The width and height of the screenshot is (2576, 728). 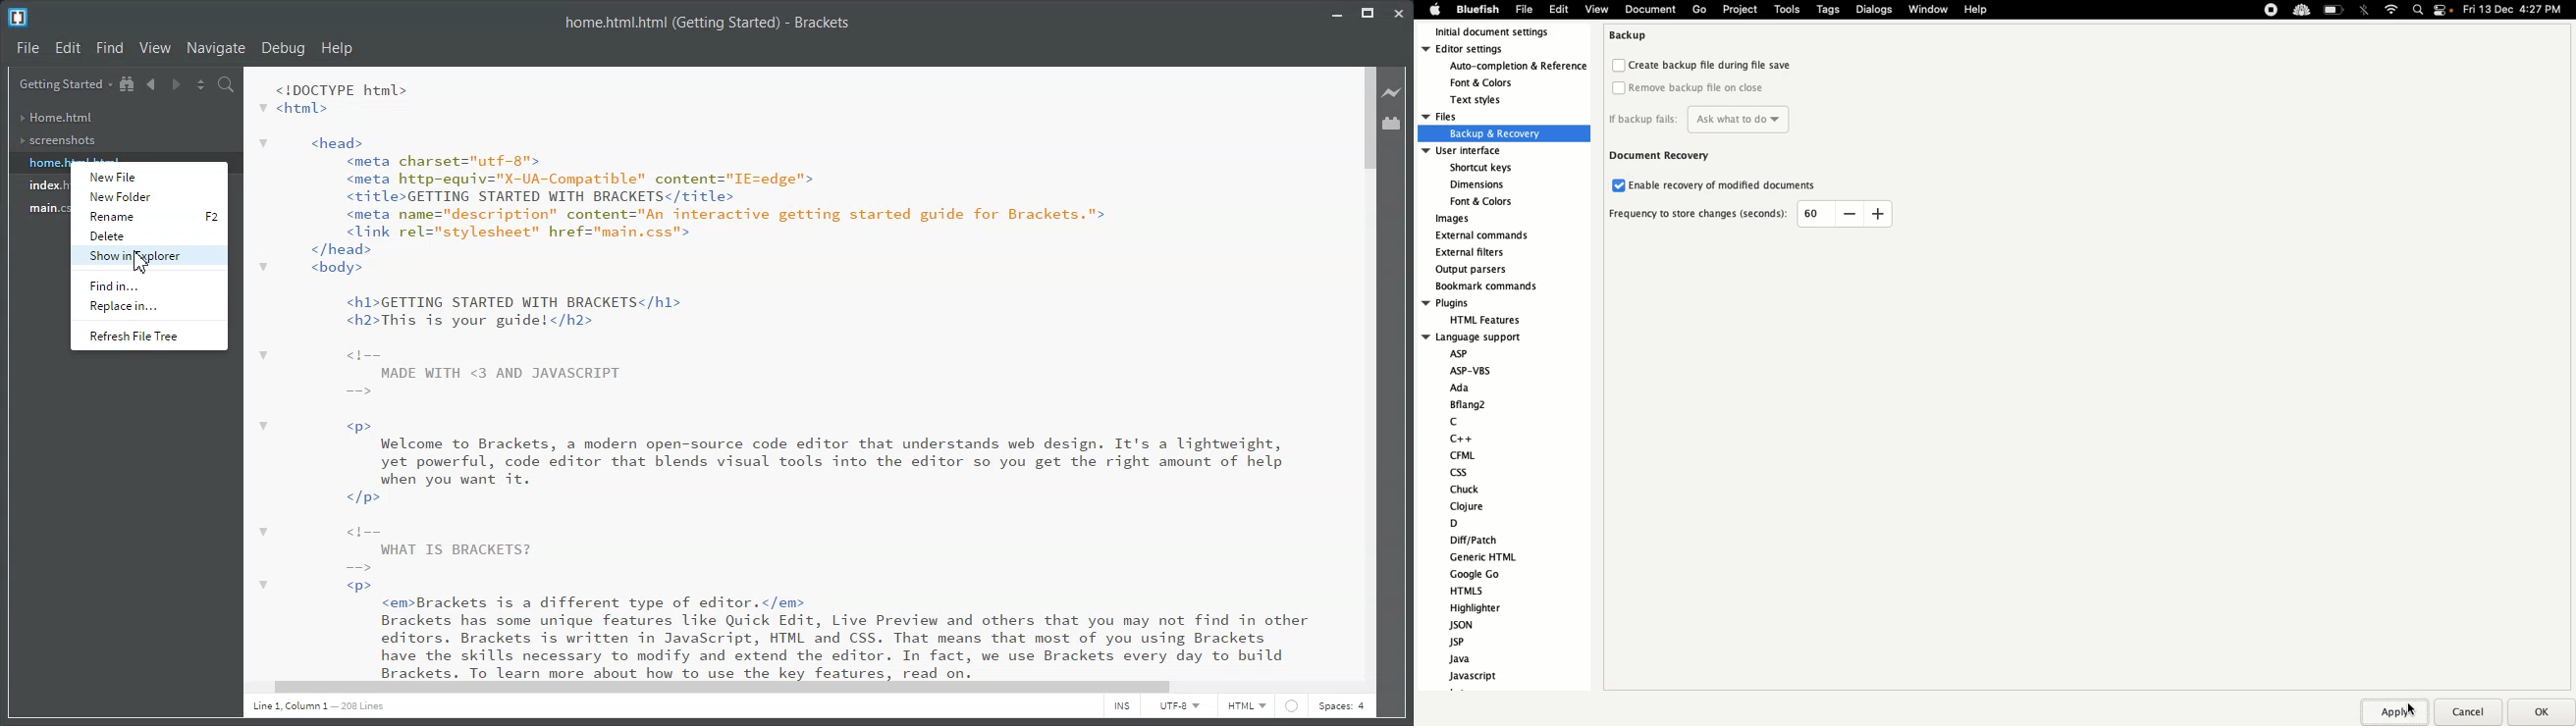 I want to click on main.css, so click(x=45, y=209).